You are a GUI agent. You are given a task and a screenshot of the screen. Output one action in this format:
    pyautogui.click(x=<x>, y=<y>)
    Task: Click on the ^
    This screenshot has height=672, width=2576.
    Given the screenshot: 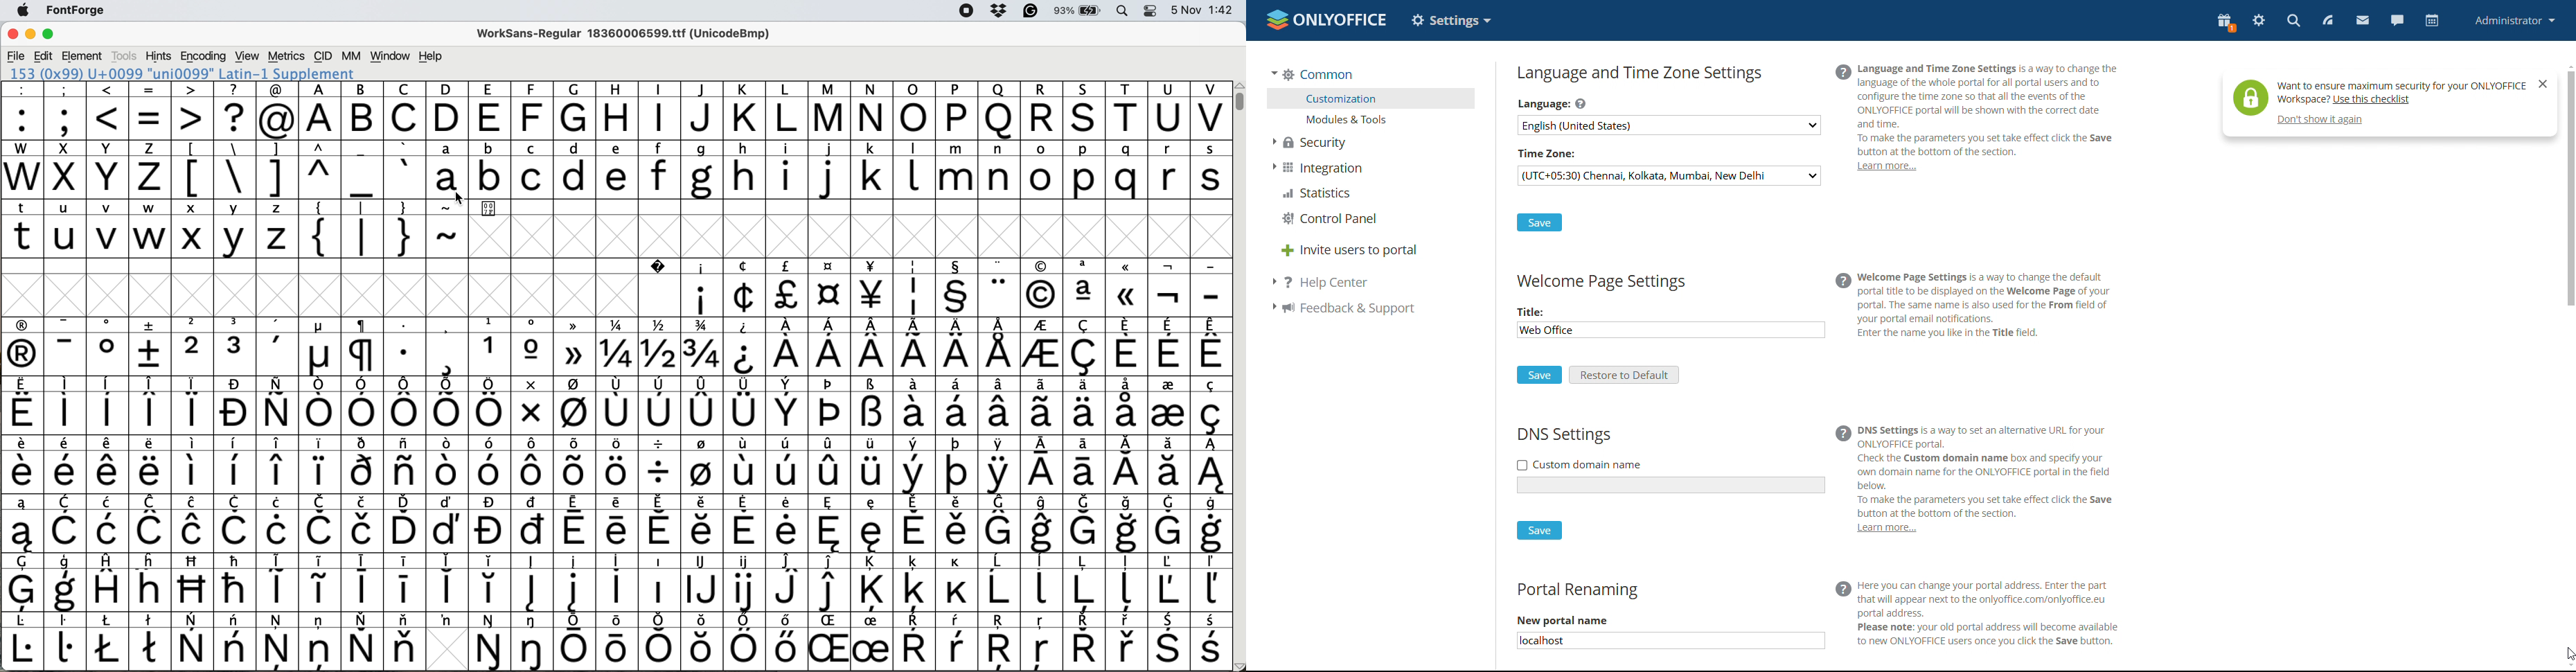 What is the action you would take?
    pyautogui.click(x=318, y=170)
    